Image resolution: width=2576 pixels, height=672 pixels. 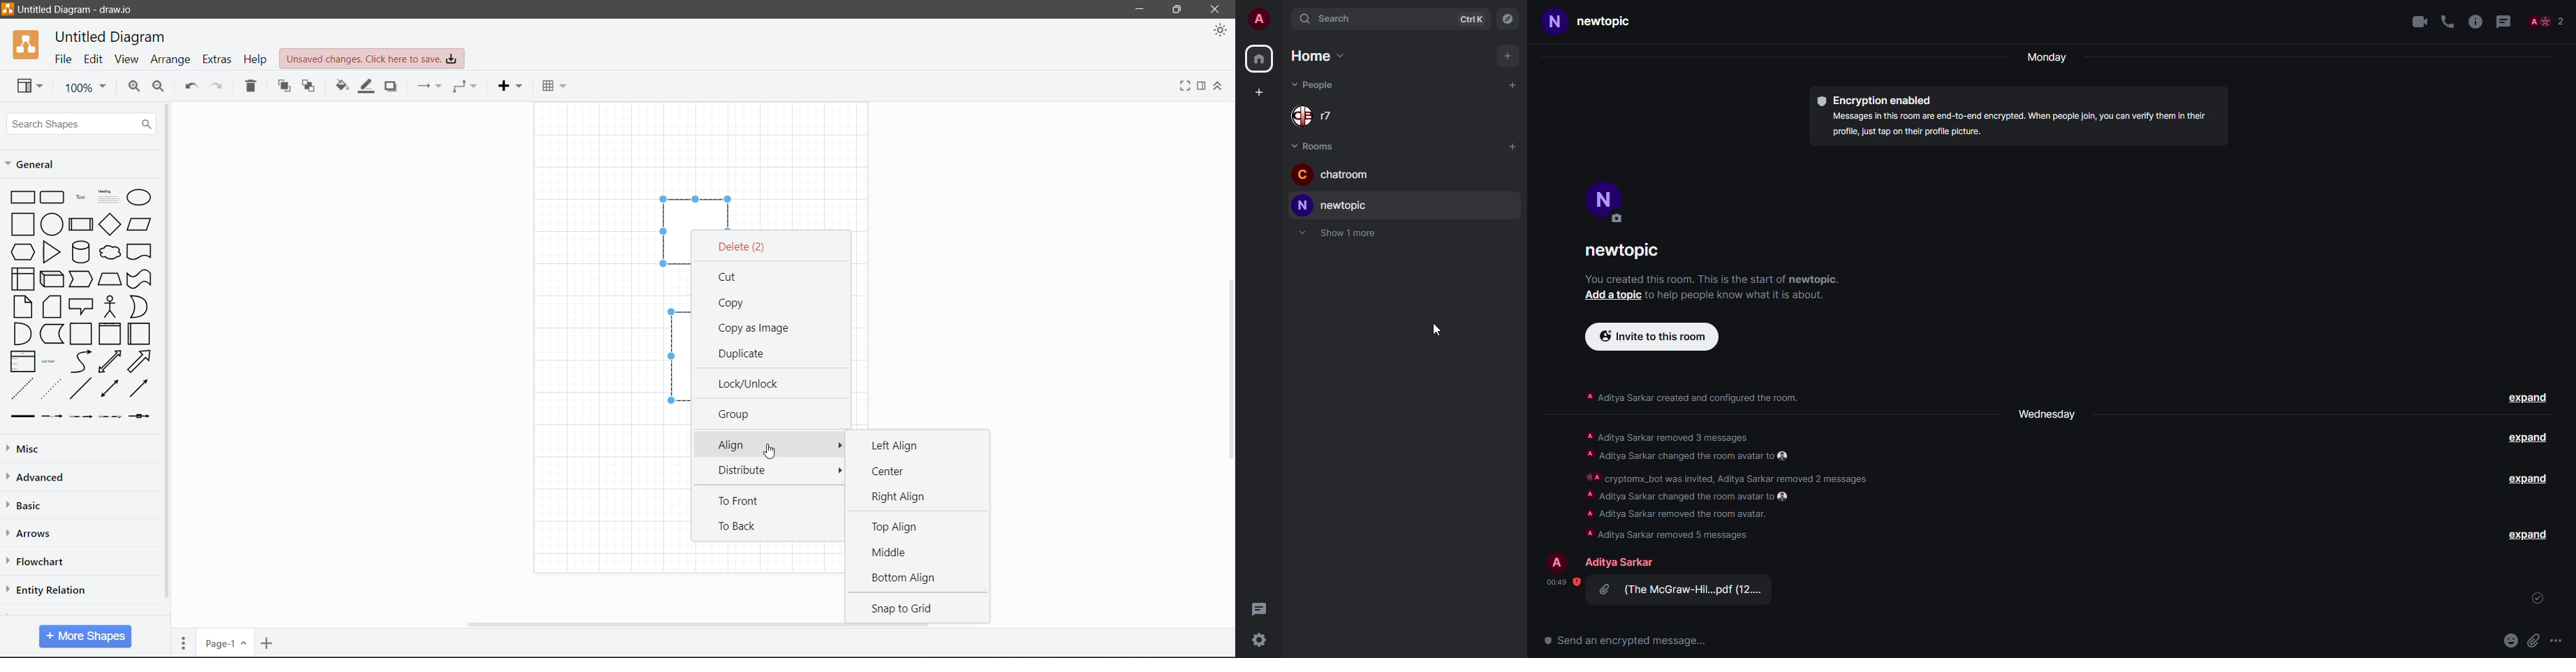 What do you see at coordinates (1728, 482) in the screenshot?
I see `A Aditya Sarkar removed 3 messages

LY TY ——

#A cryptomx_bot was invited, Aditya Sarkar removed 2 messages
A Aditya Sarkar changed the room avatar to

‘a Aditya Sarkar removed the room avatar.

‘A Aditya Sarkar removed 5 messages` at bounding box center [1728, 482].